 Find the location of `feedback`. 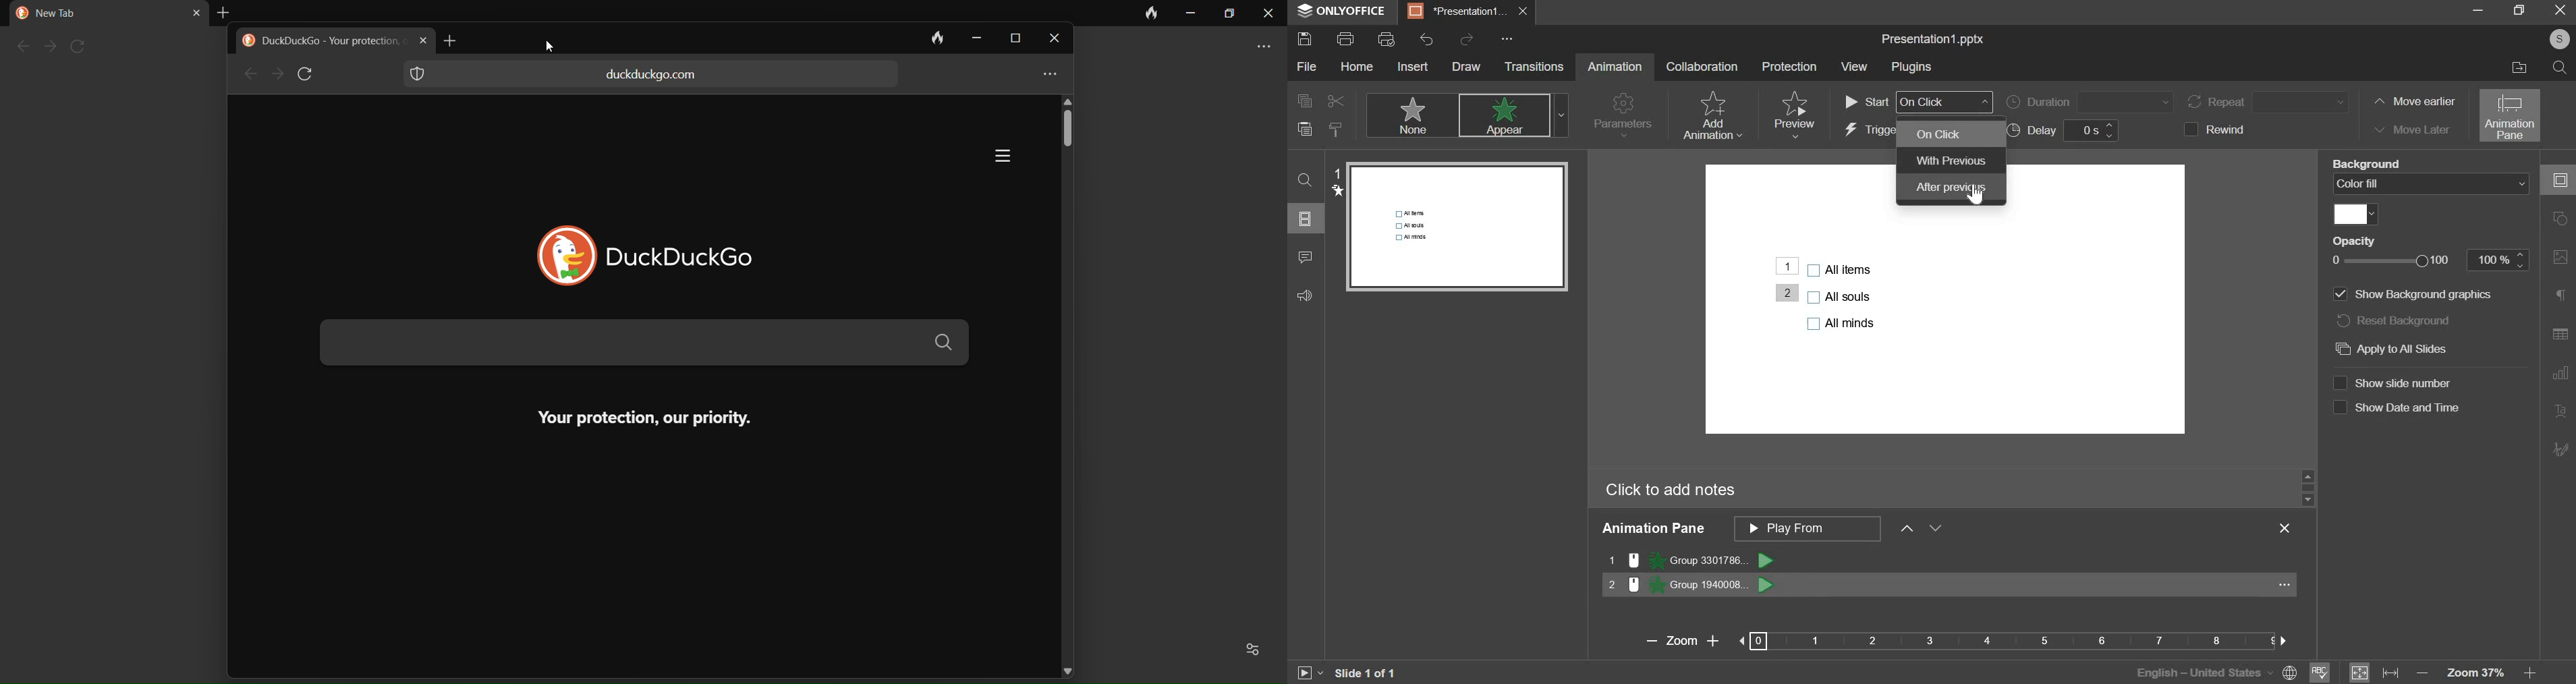

feedback is located at coordinates (1311, 295).